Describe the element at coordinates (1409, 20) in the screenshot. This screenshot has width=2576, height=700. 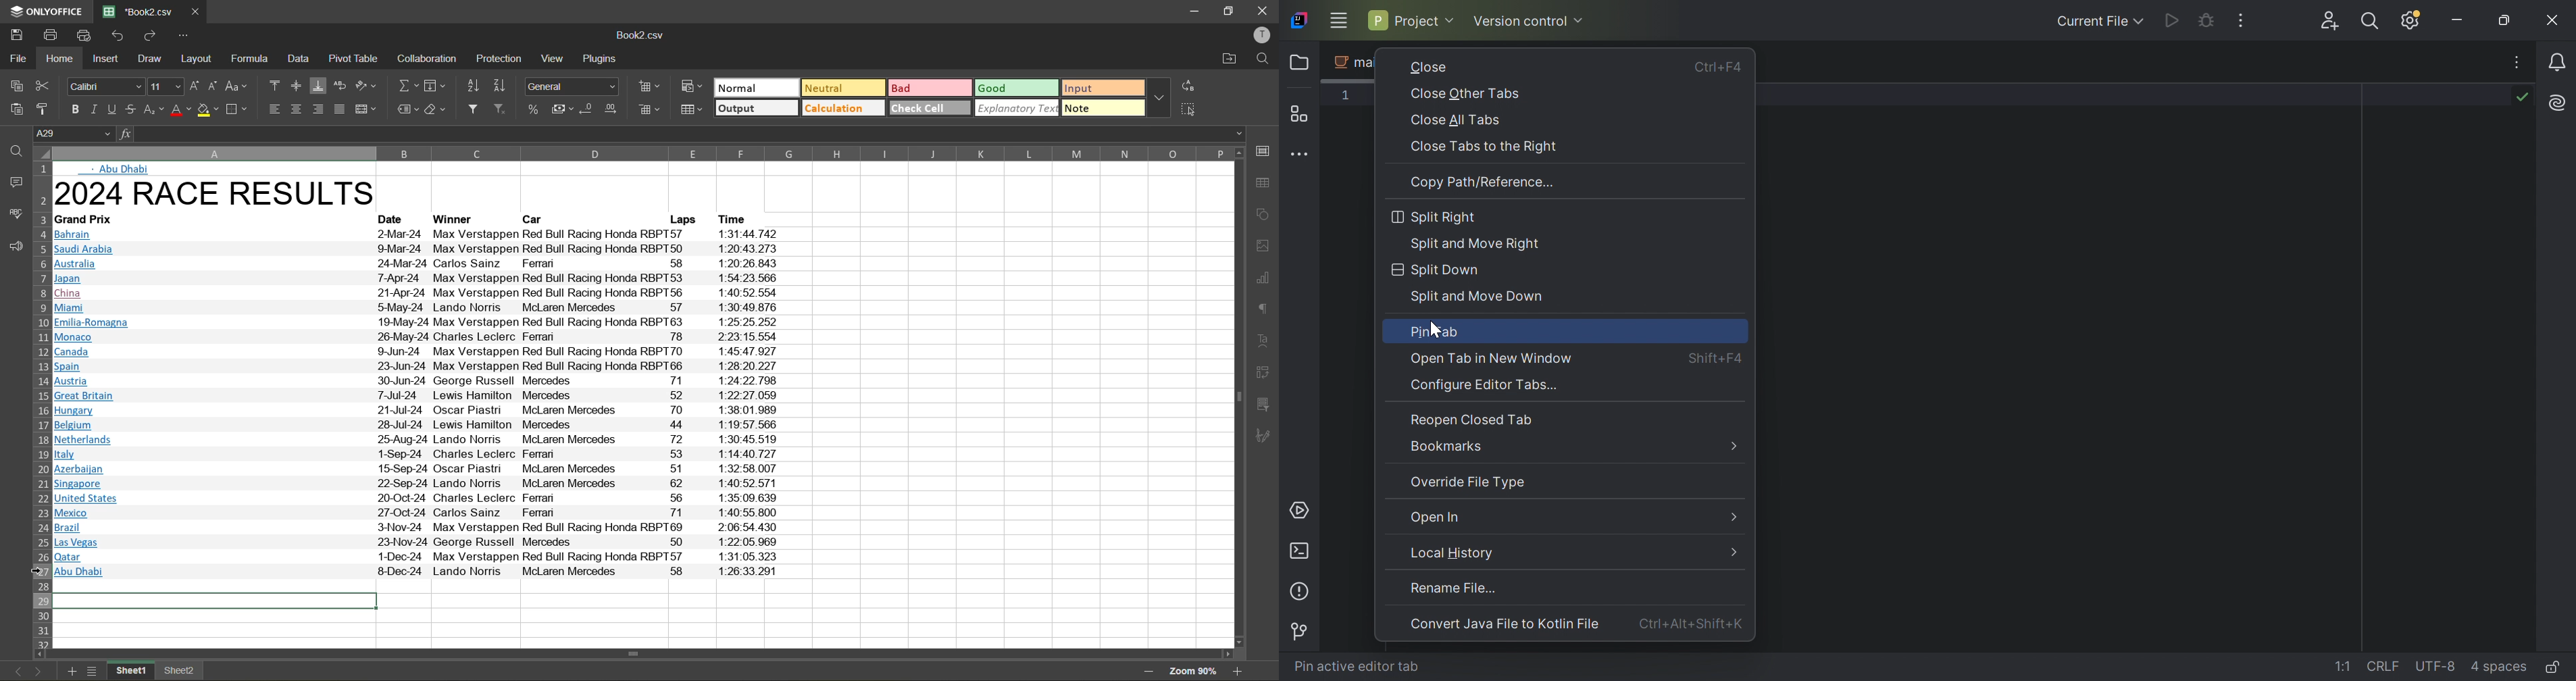
I see `Project` at that location.